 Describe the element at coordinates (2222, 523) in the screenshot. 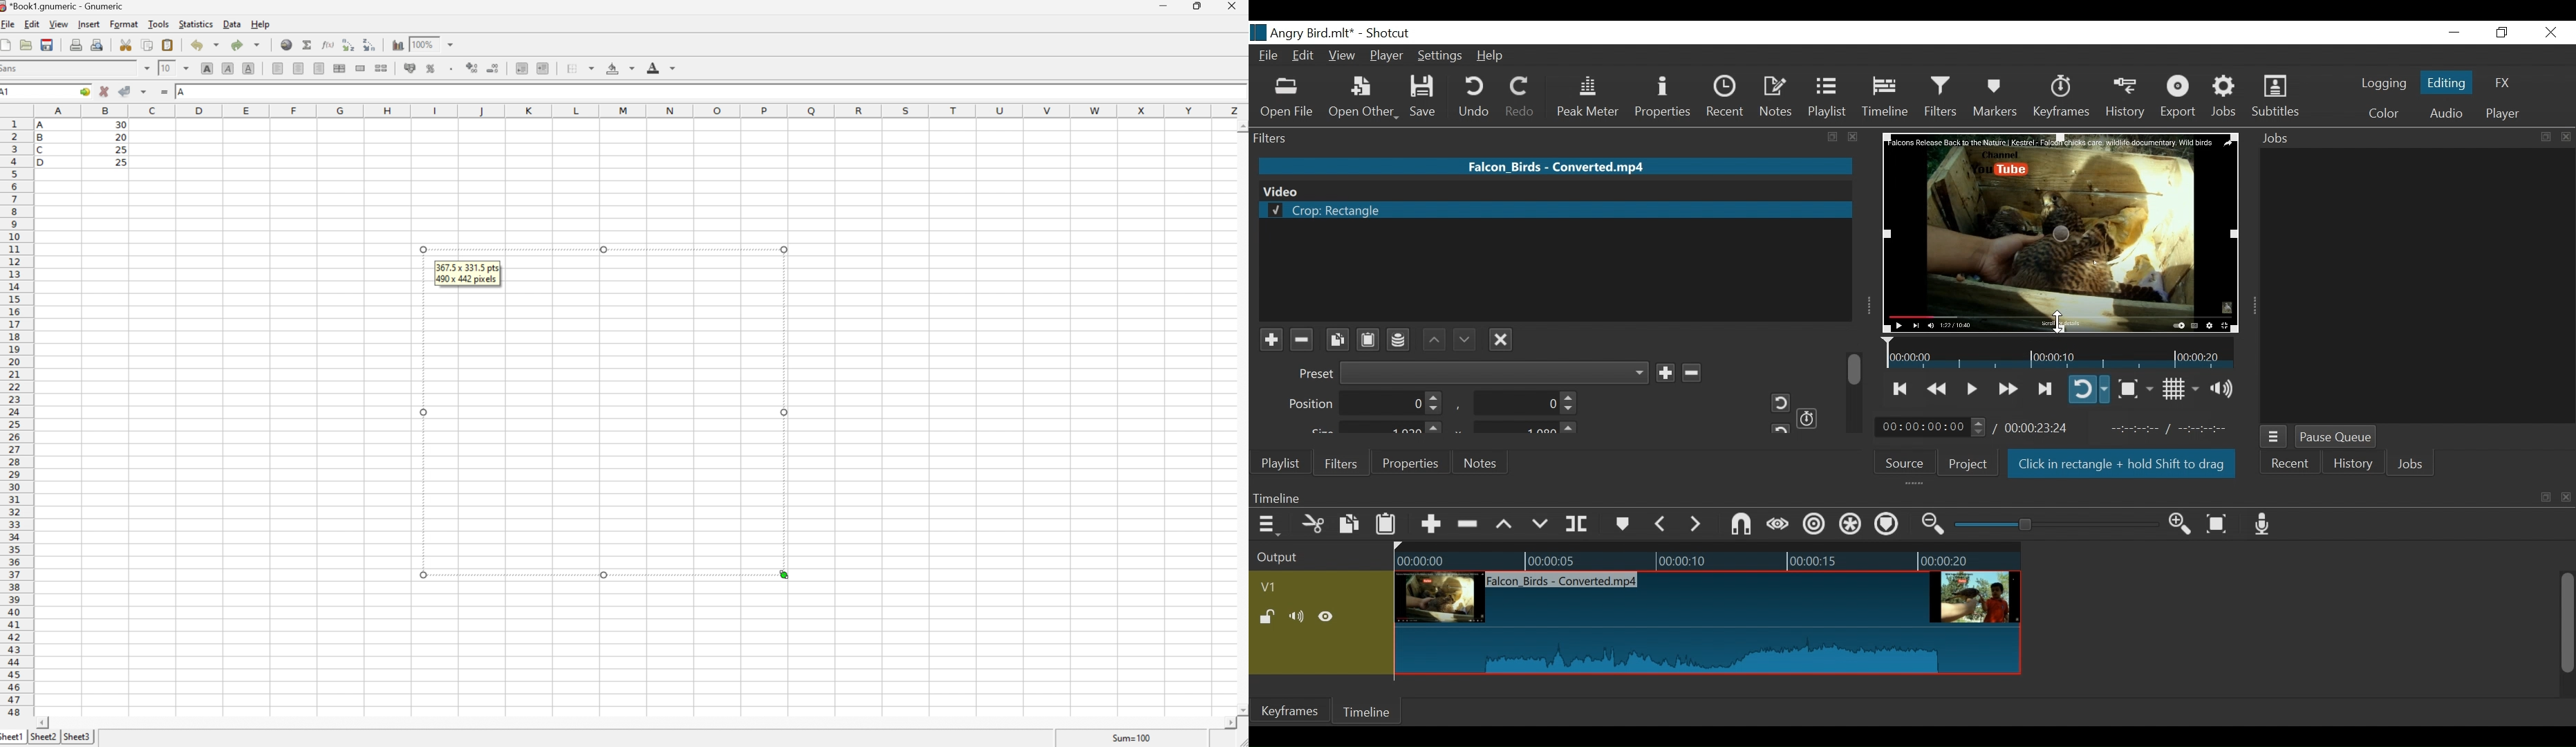

I see `Zoom timeline to fit` at that location.